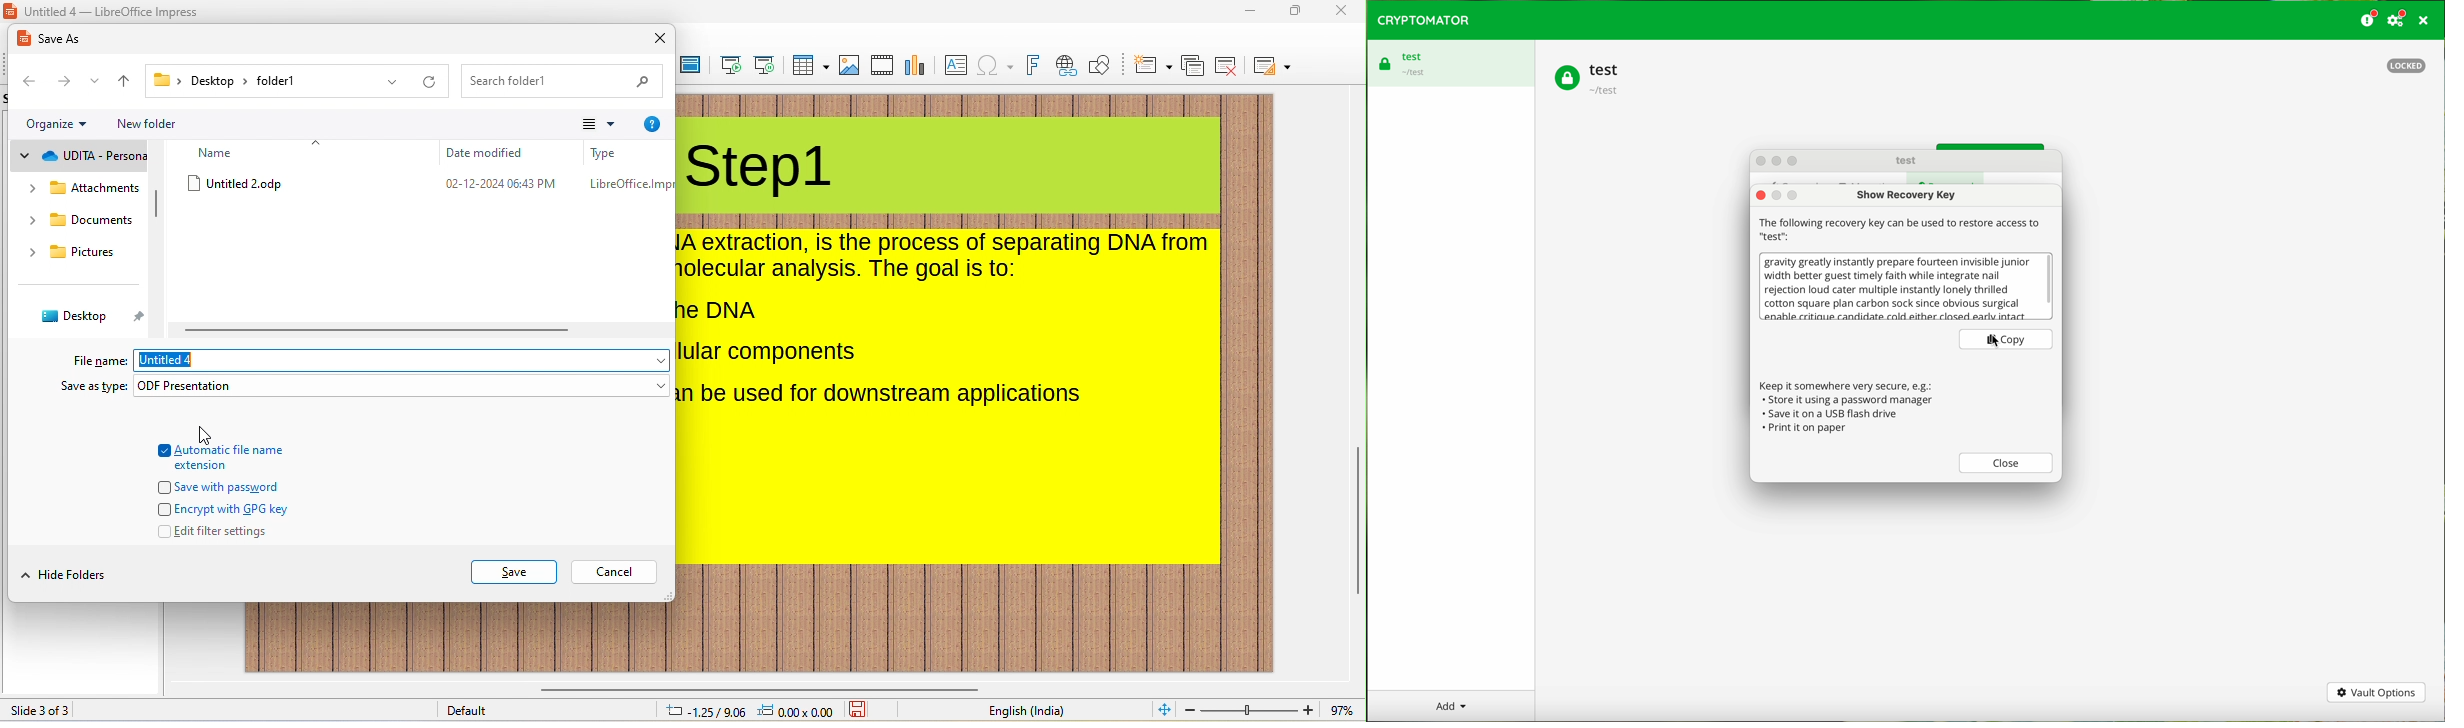 The height and width of the screenshot is (728, 2464). Describe the element at coordinates (78, 576) in the screenshot. I see `hide folder` at that location.